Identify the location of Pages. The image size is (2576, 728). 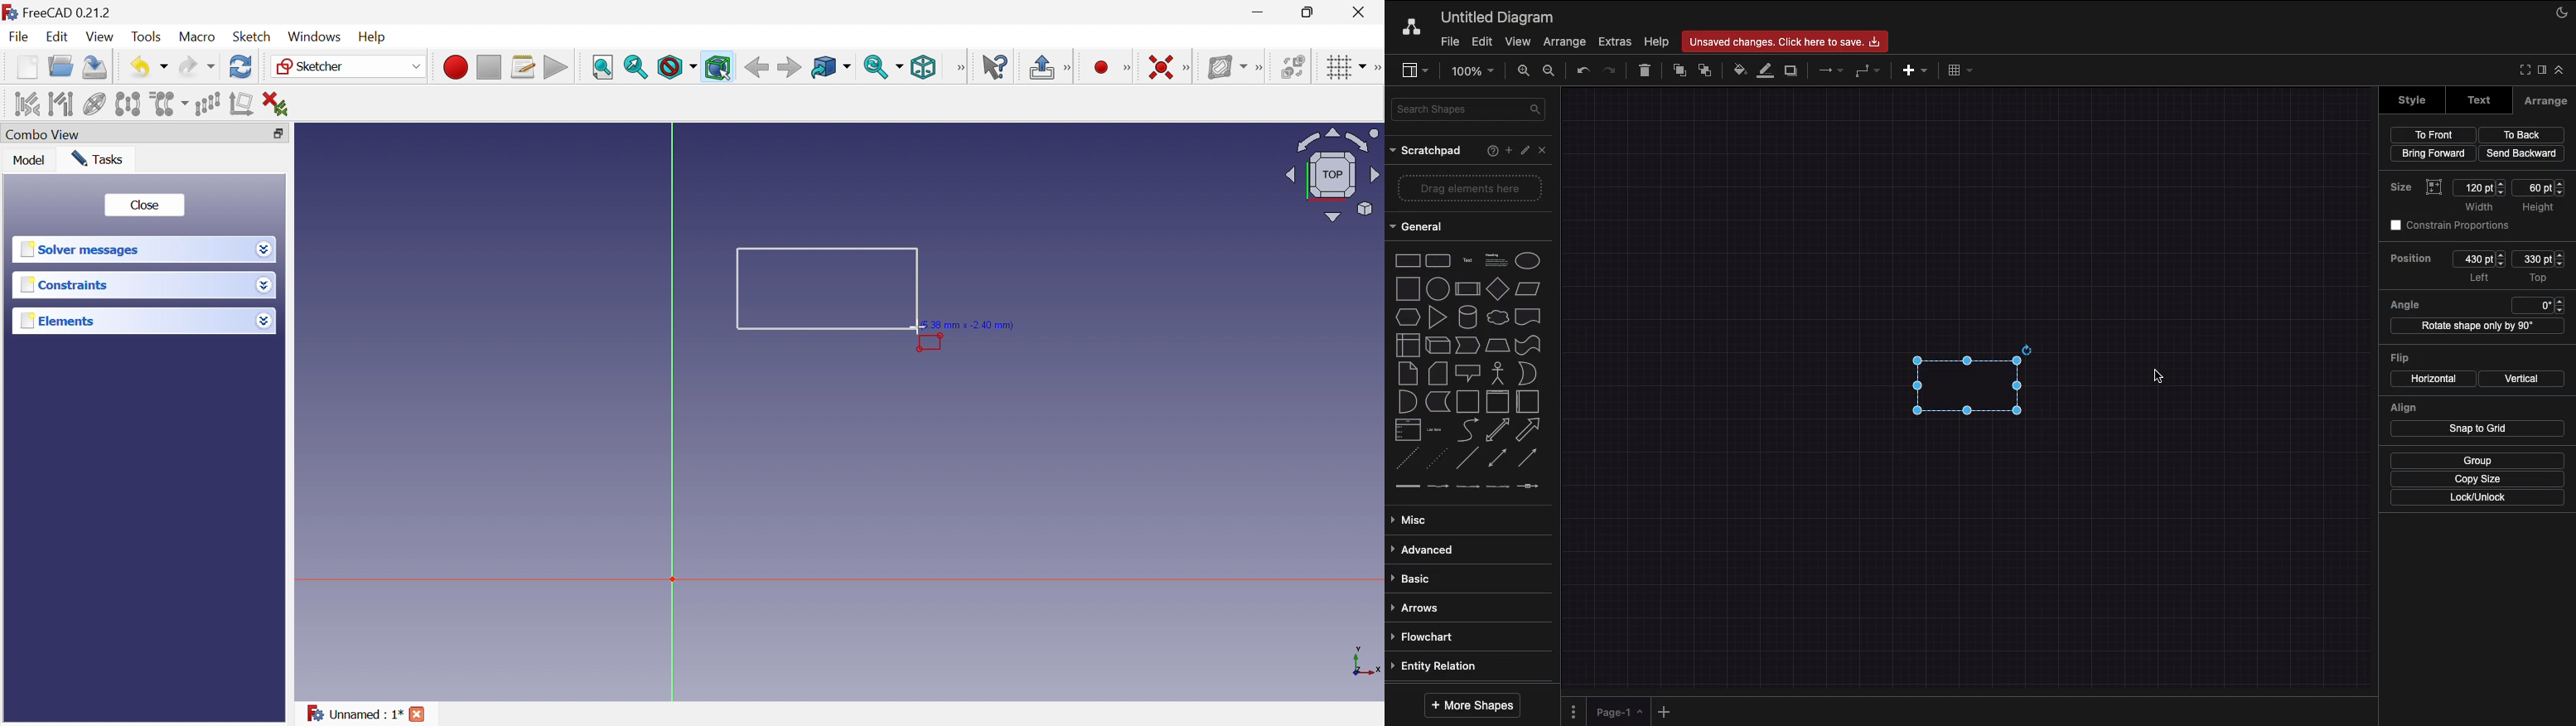
(1572, 712).